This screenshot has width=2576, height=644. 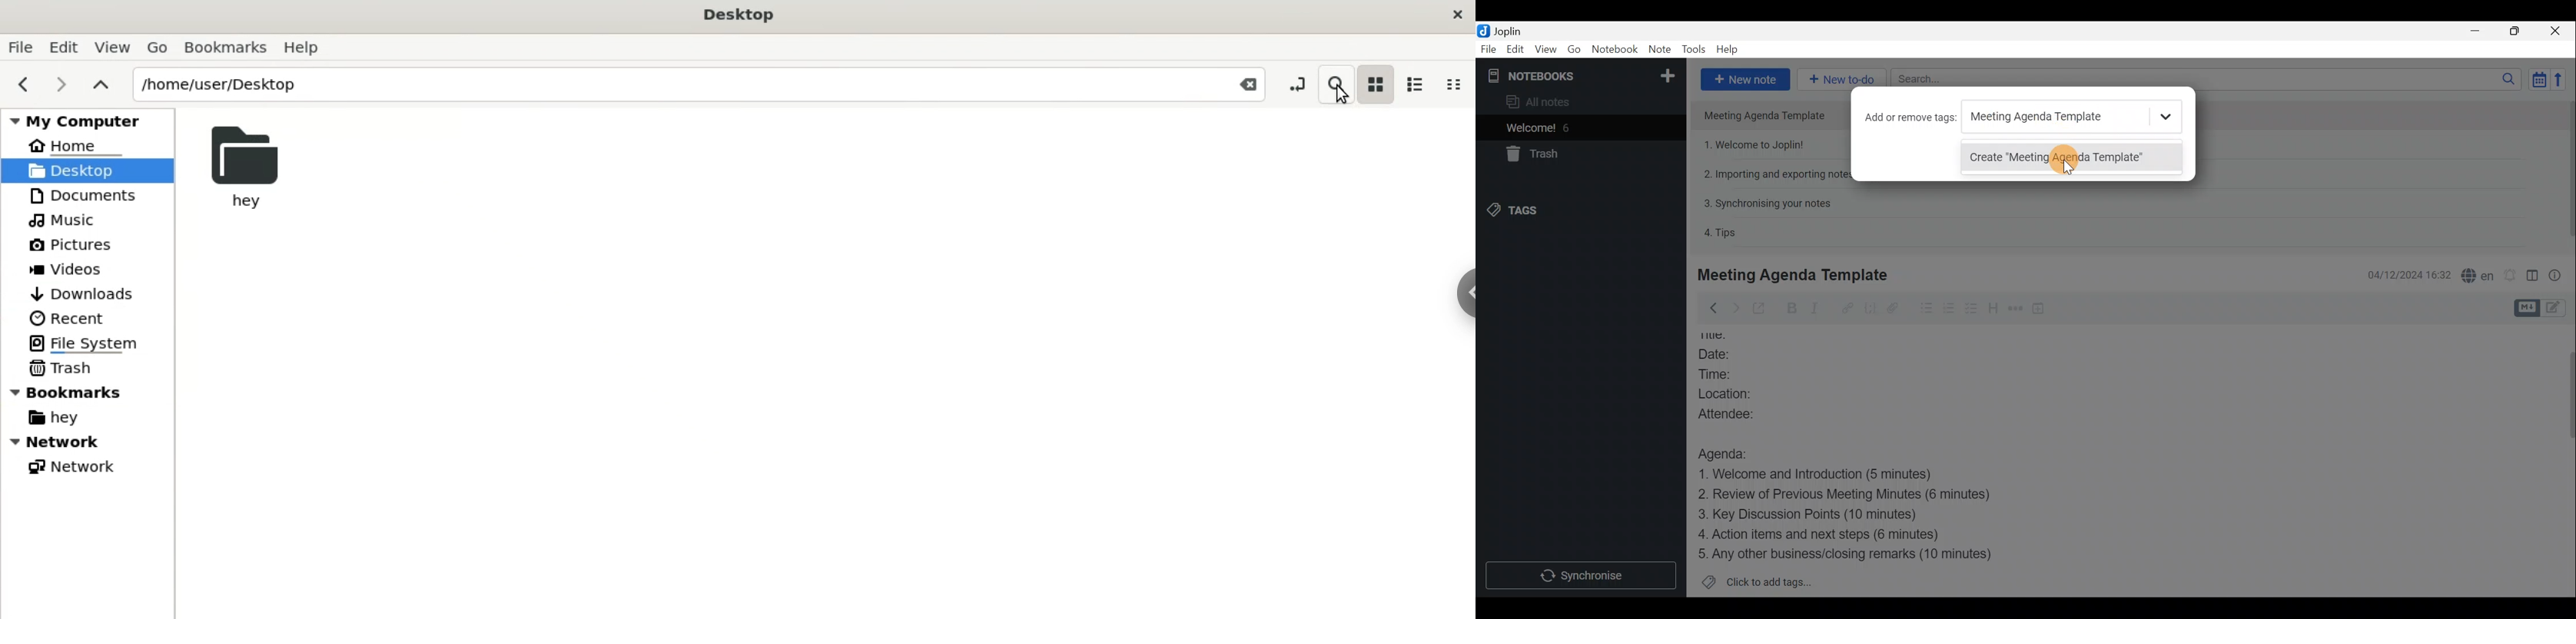 I want to click on Create "Meeting Agenda Template", so click(x=2071, y=159).